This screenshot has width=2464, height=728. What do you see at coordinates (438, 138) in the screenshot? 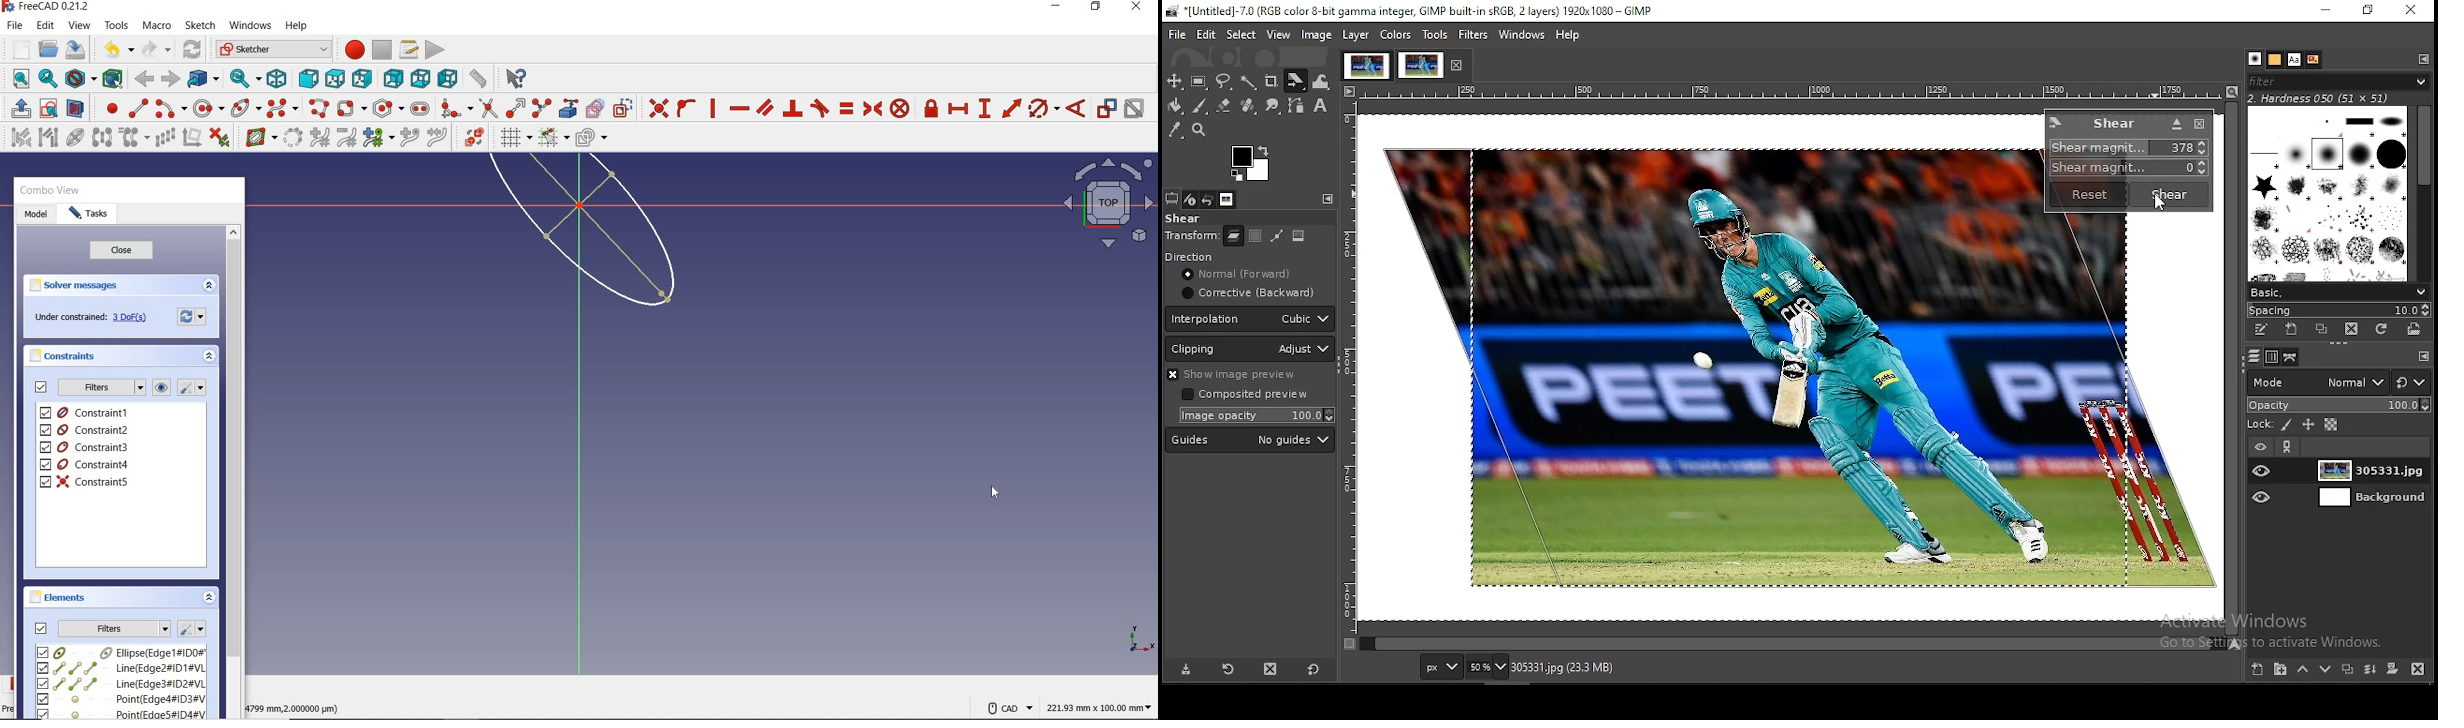
I see `join curves` at bounding box center [438, 138].